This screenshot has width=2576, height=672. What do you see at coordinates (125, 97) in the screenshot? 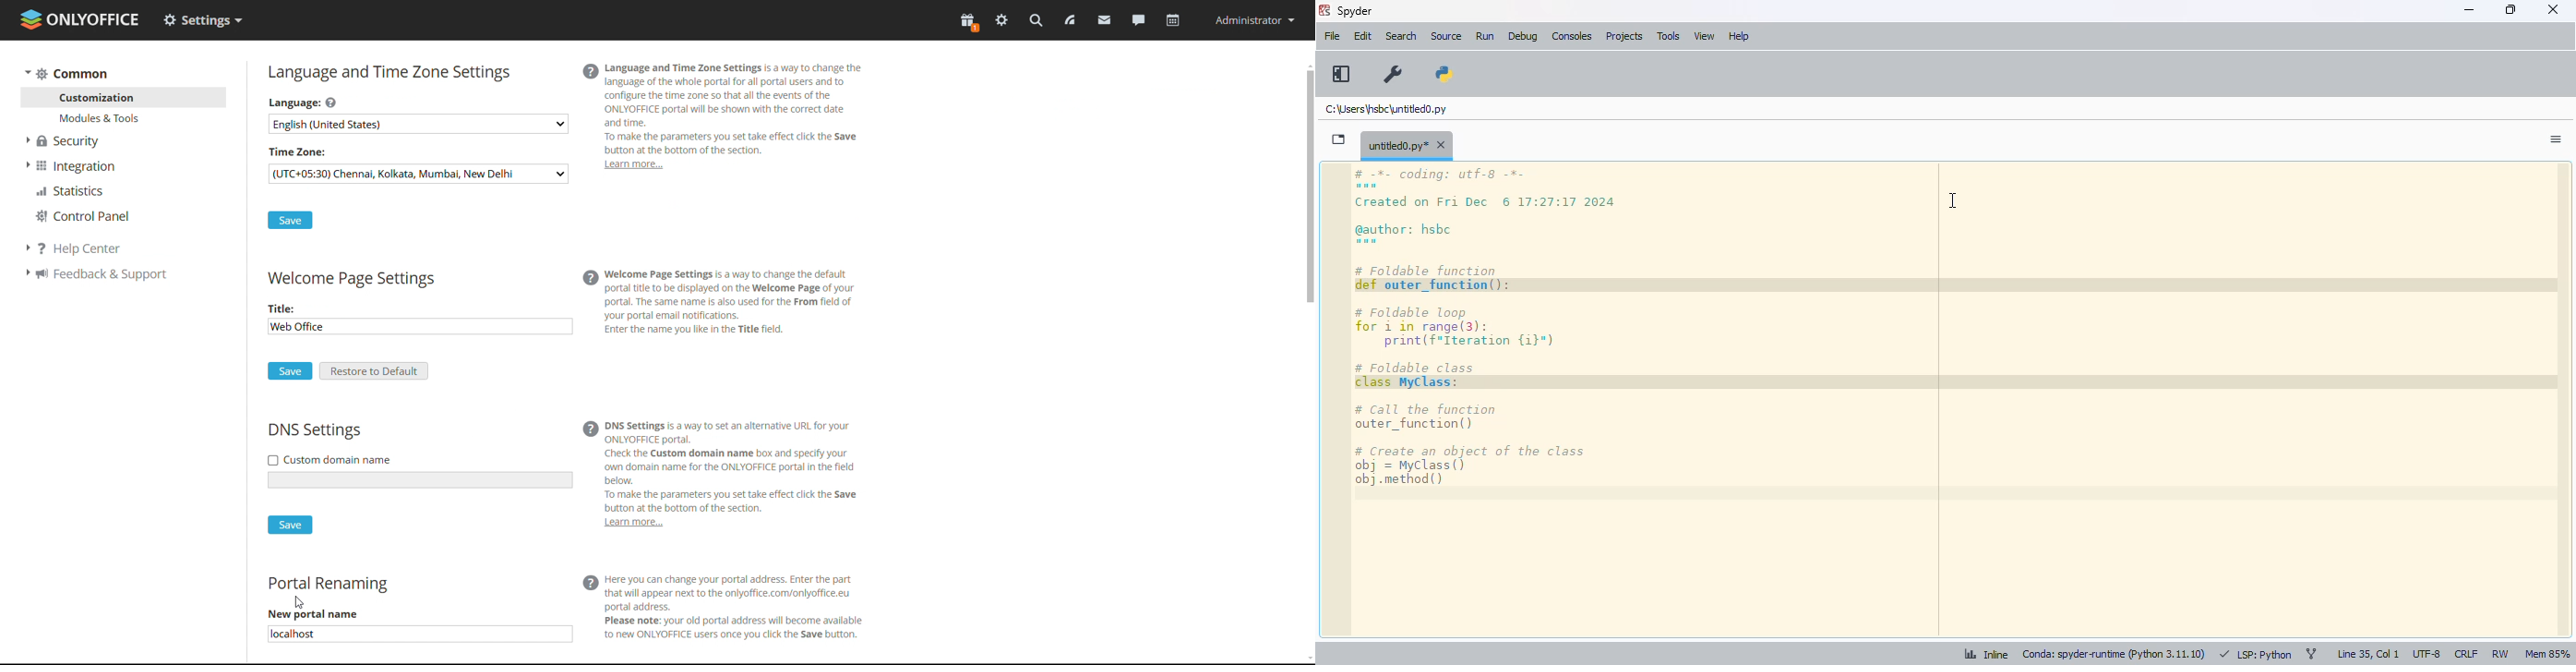
I see `customization` at bounding box center [125, 97].